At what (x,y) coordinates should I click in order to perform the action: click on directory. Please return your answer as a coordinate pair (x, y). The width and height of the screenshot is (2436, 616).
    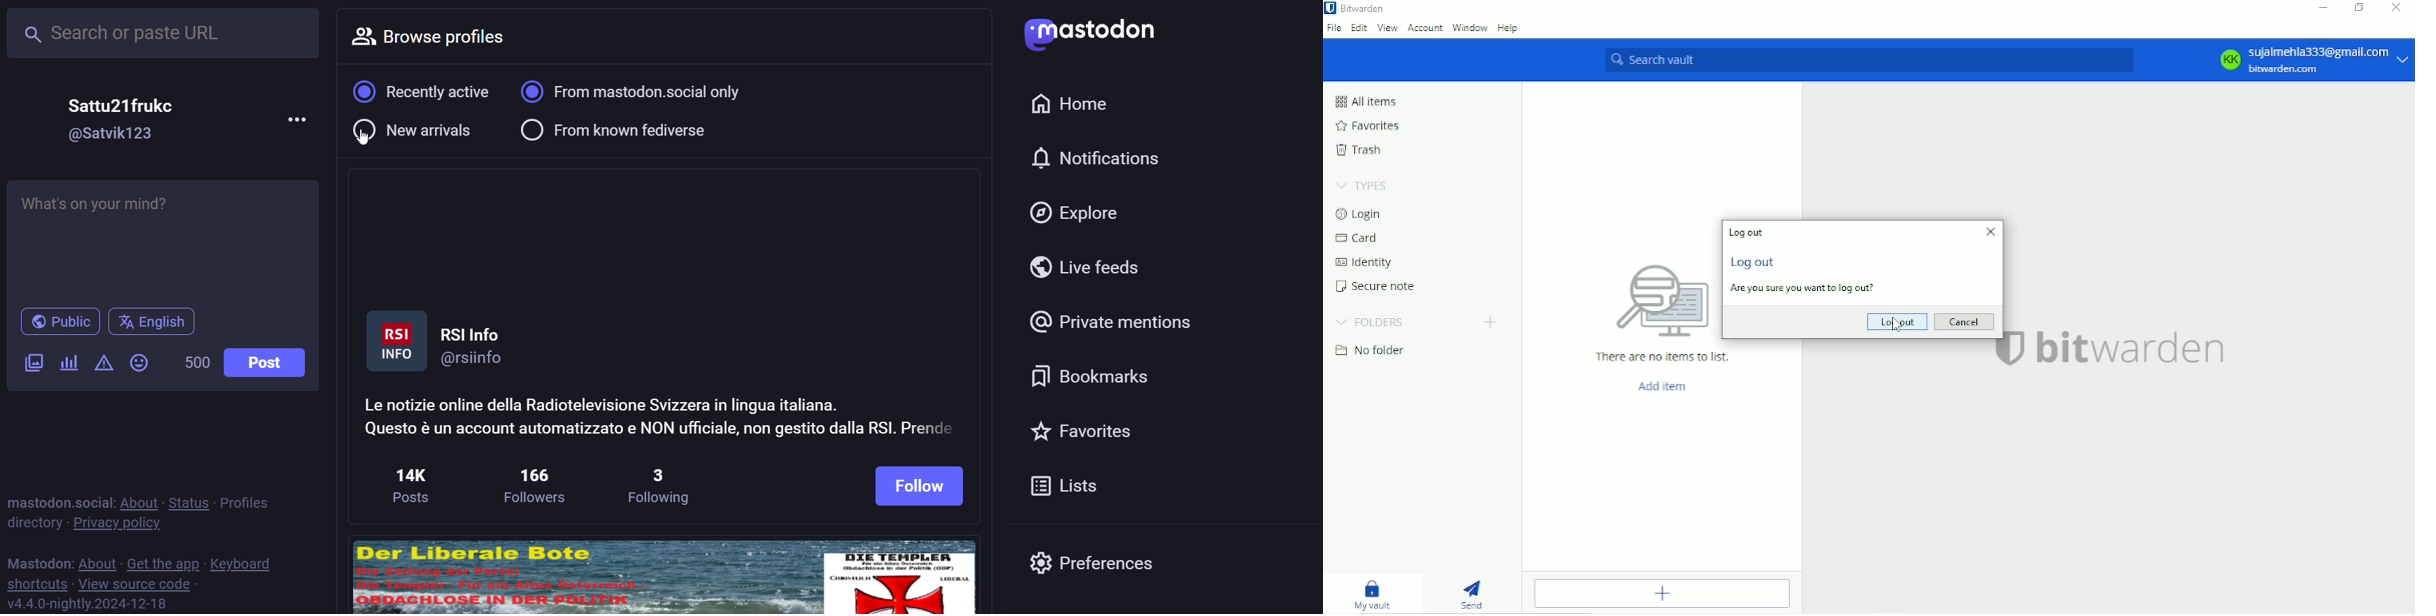
    Looking at the image, I should click on (30, 523).